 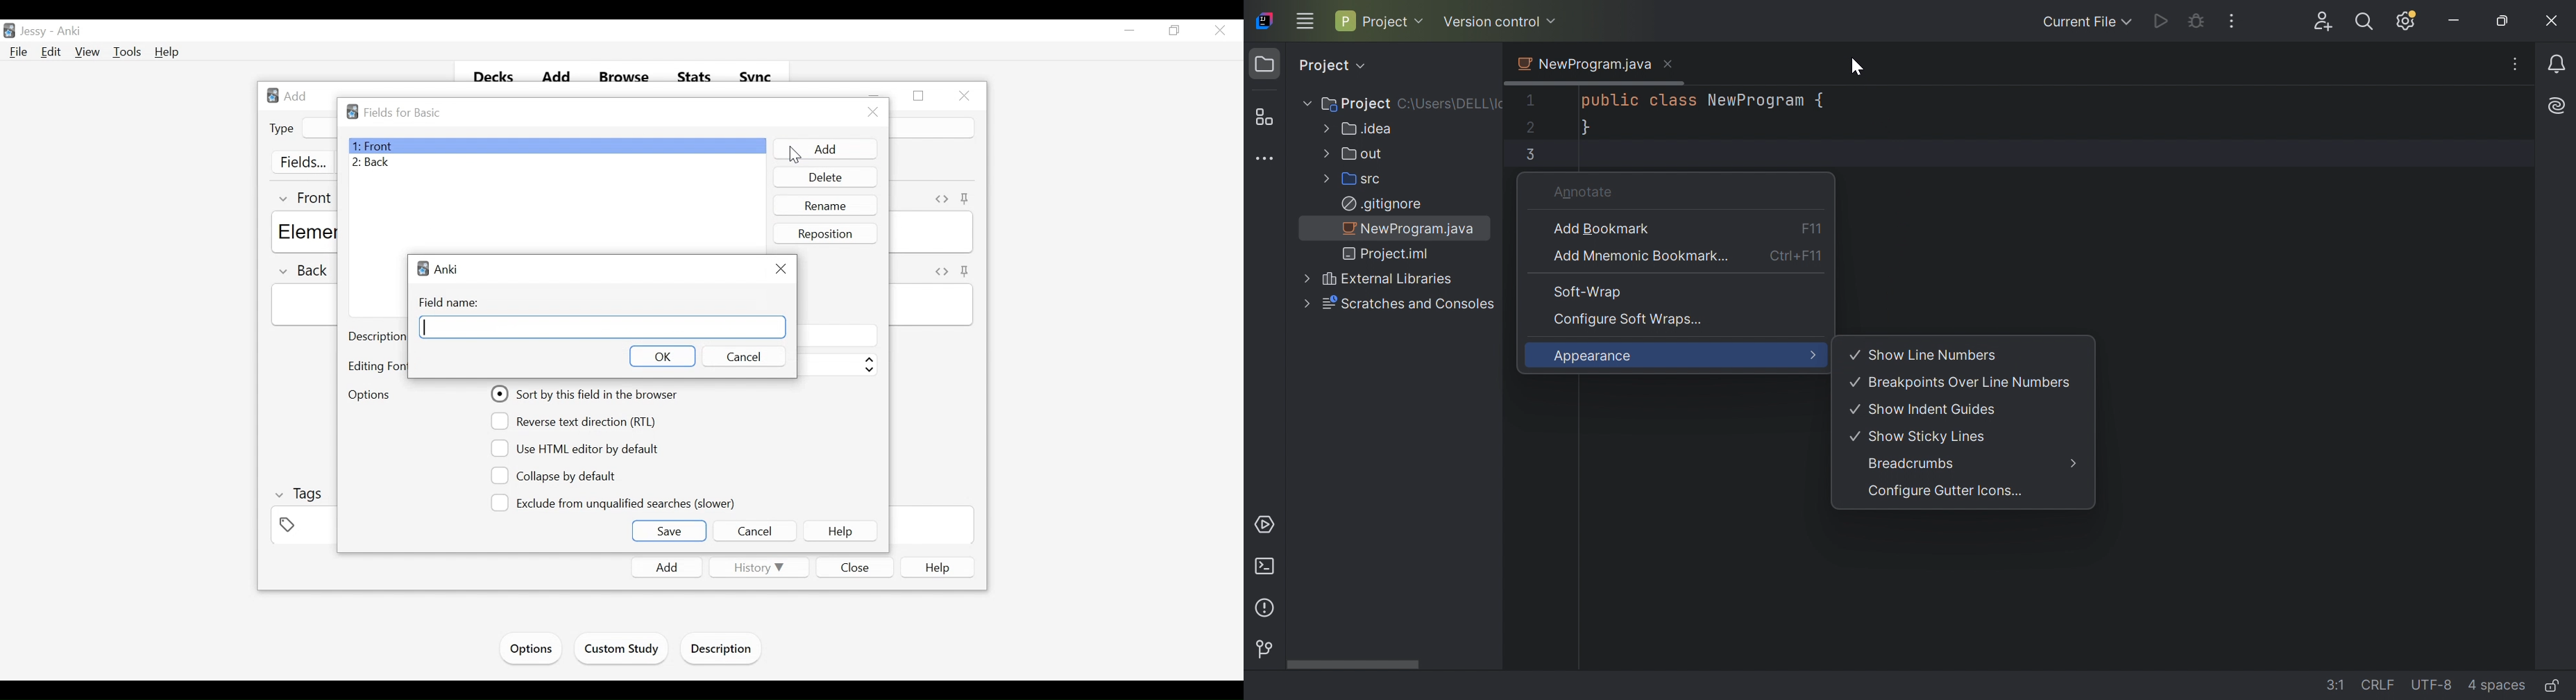 I want to click on Anki, so click(x=69, y=32).